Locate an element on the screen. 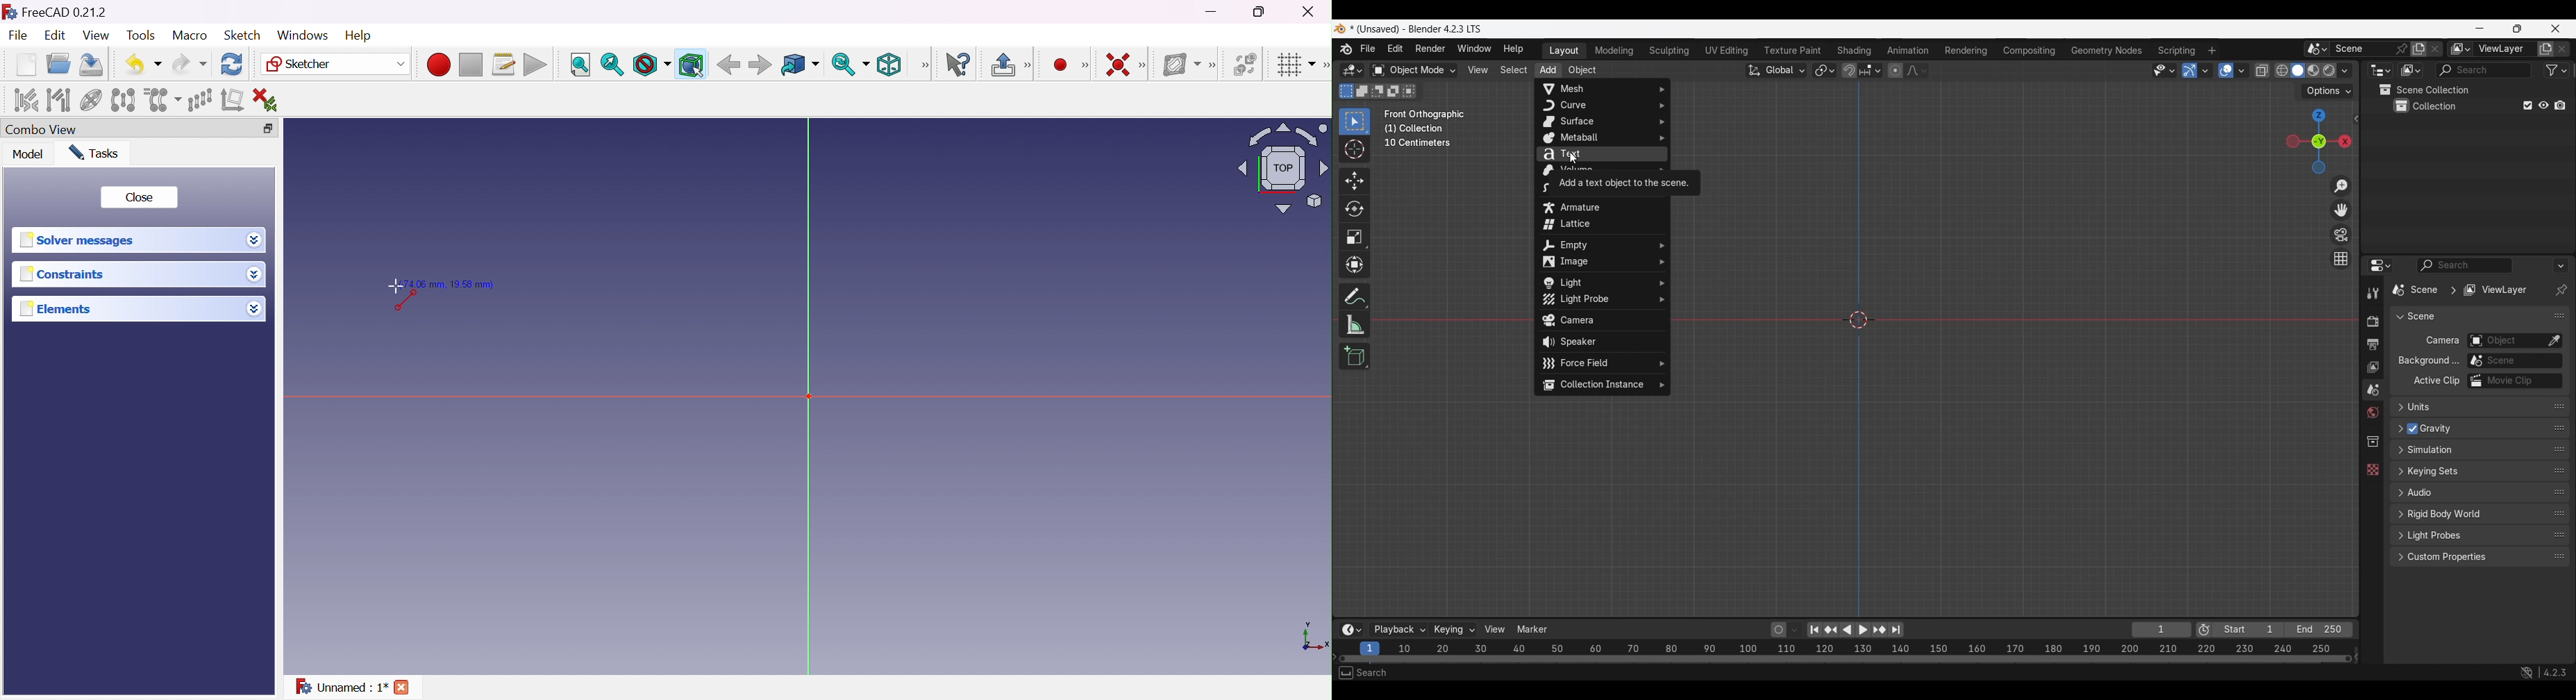 The height and width of the screenshot is (700, 2576). Geometry nodes workspace is located at coordinates (2106, 50).